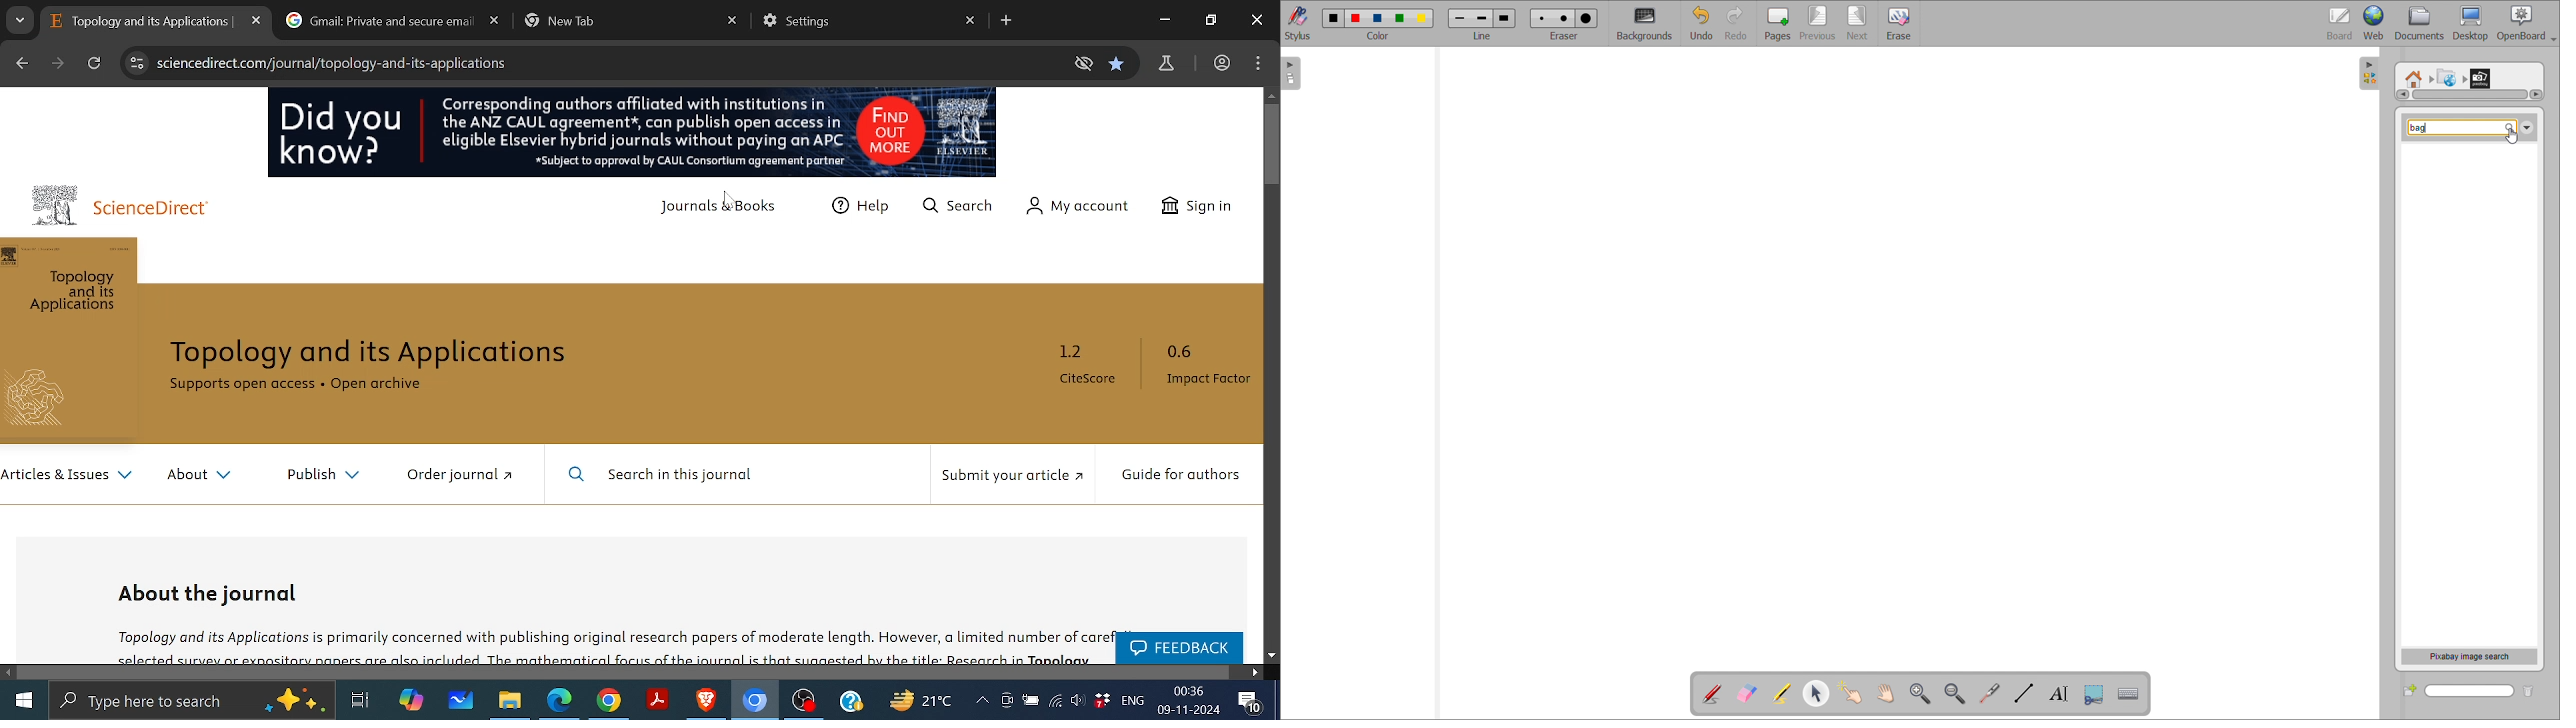 Image resolution: width=2576 pixels, height=728 pixels. What do you see at coordinates (70, 475) in the screenshot?
I see `Articles & Issues ` at bounding box center [70, 475].